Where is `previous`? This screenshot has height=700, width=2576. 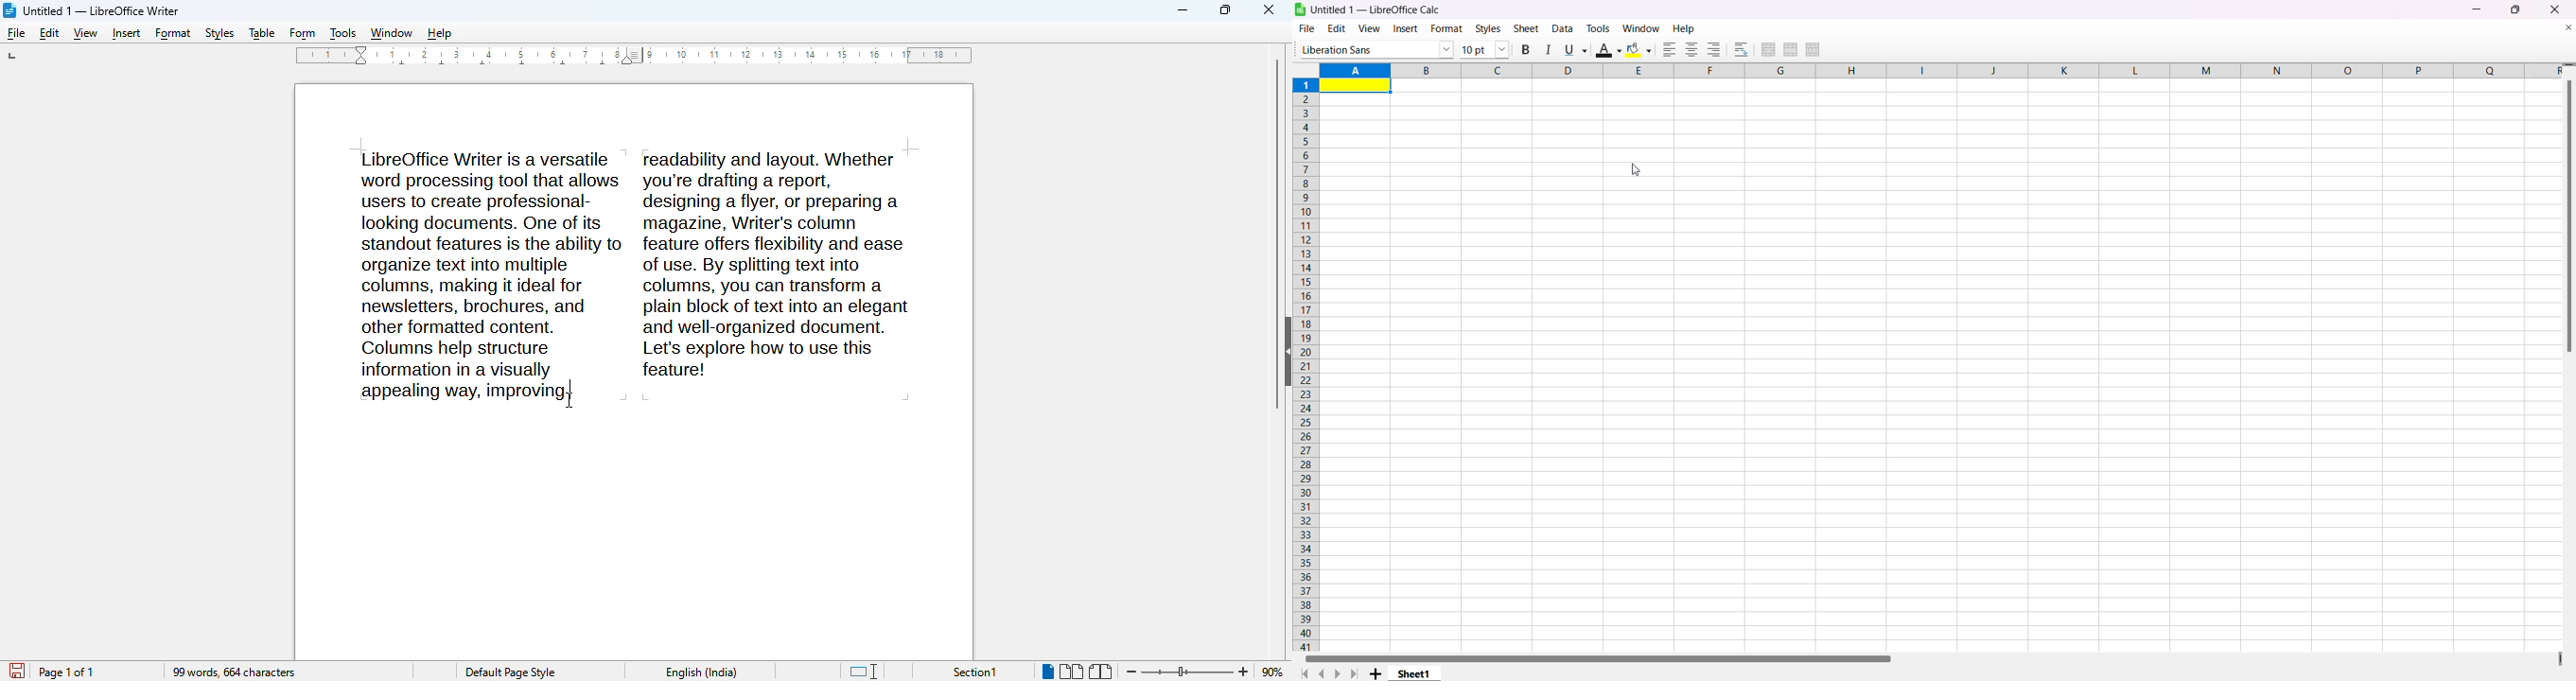 previous is located at coordinates (1326, 672).